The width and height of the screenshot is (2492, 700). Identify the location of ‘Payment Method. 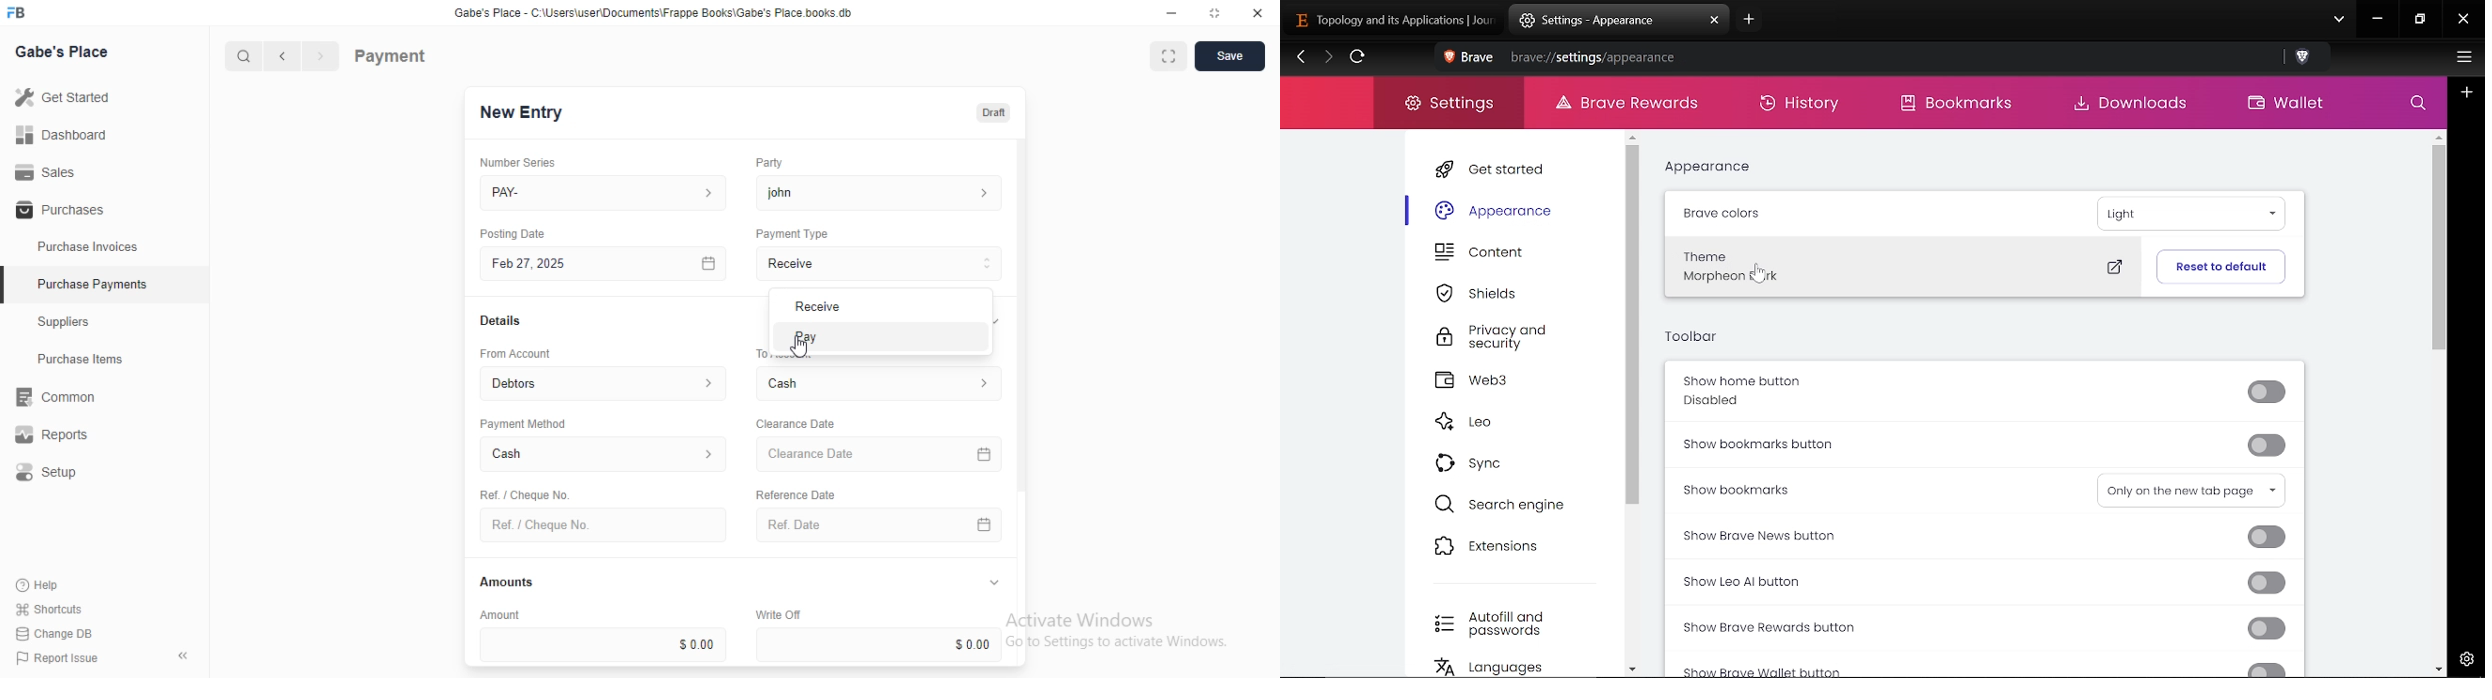
(522, 423).